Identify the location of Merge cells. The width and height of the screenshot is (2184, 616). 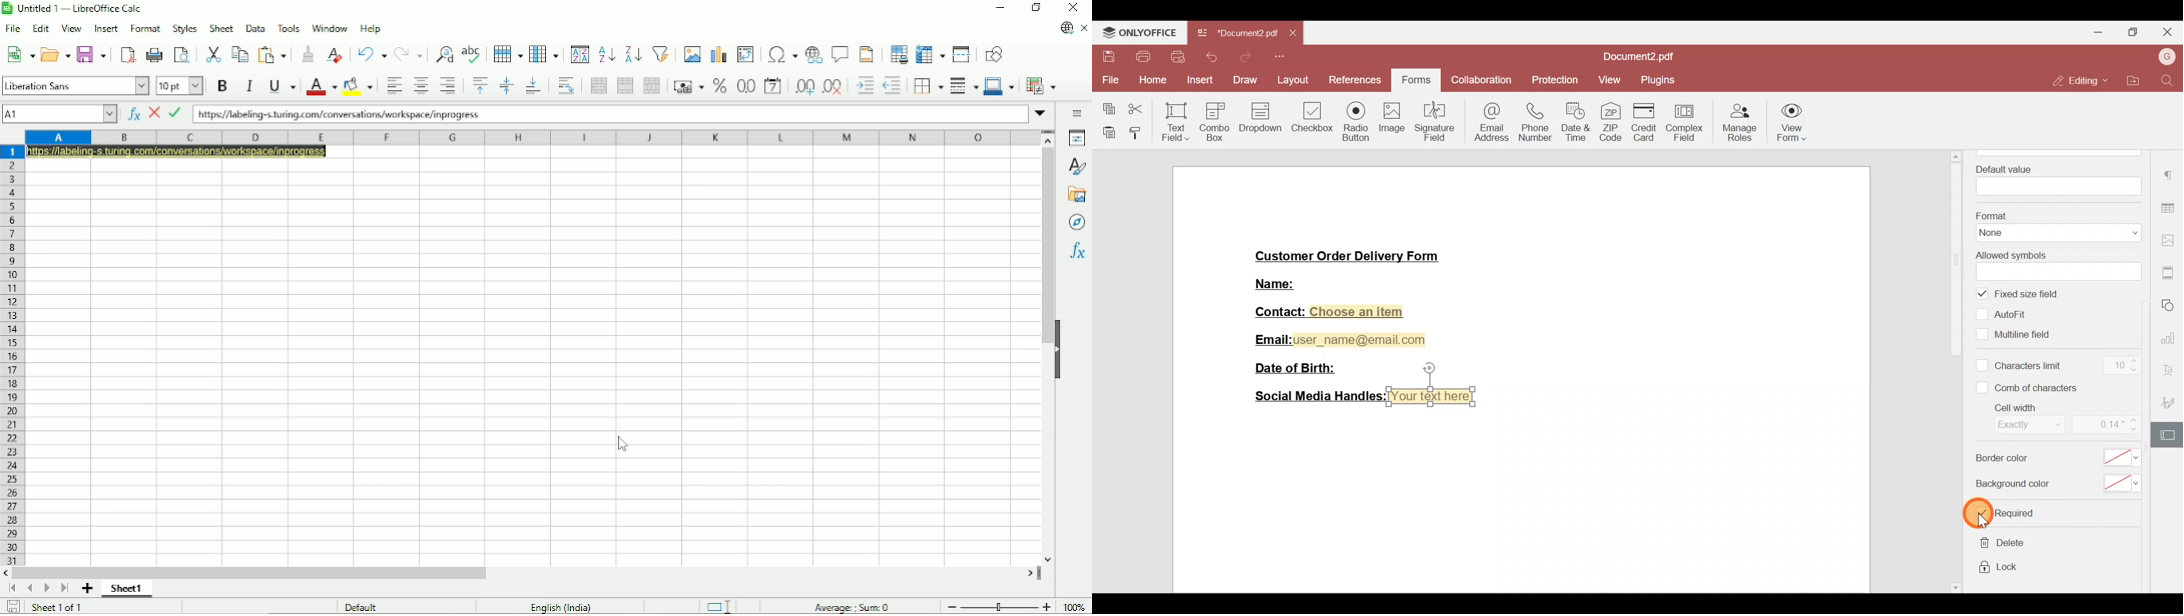
(626, 86).